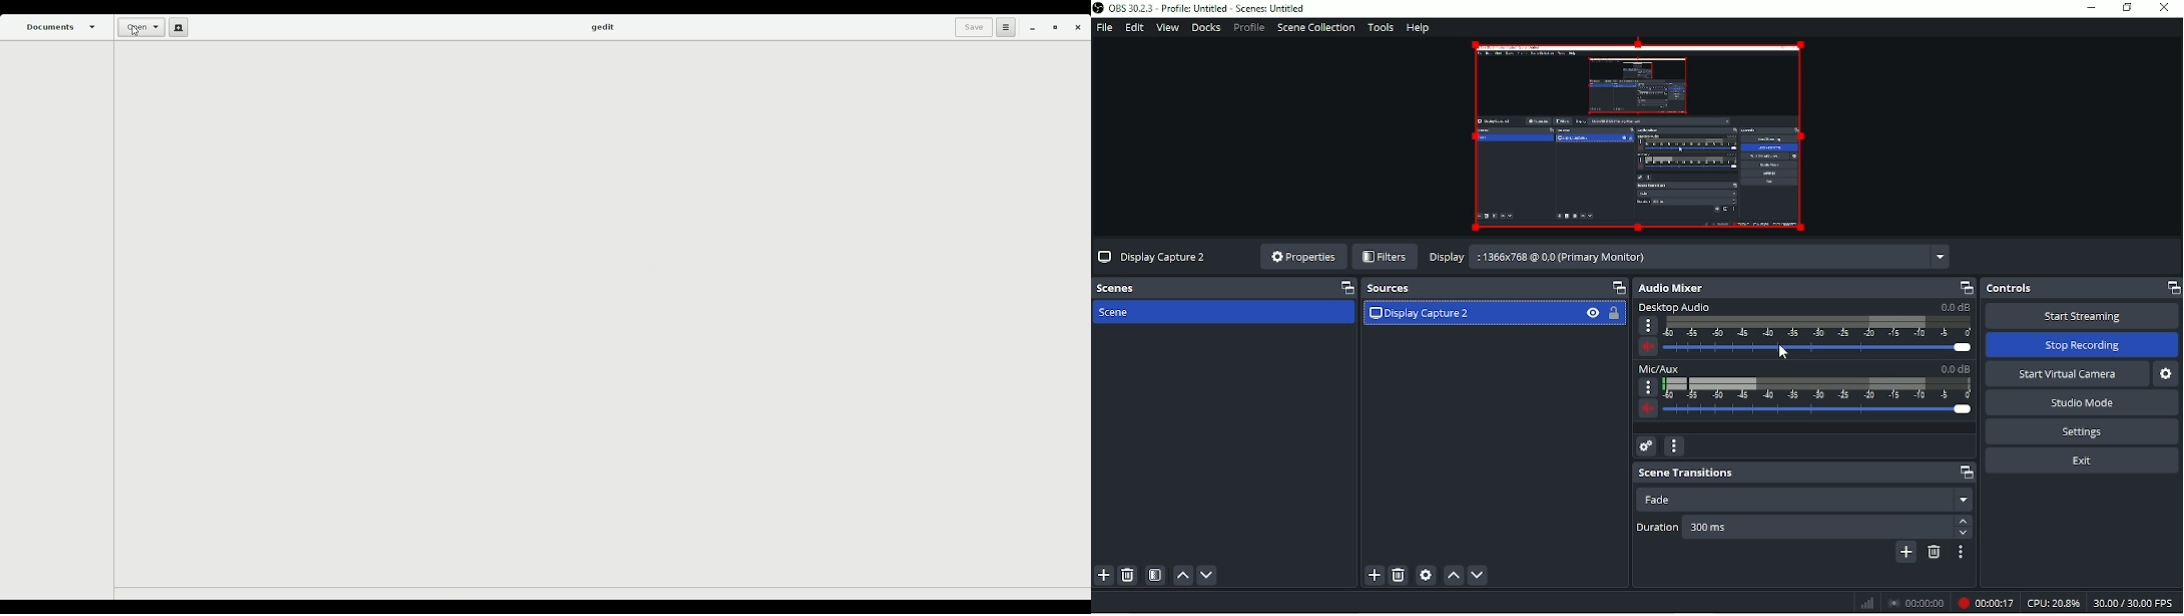 Image resolution: width=2184 pixels, height=616 pixels. What do you see at coordinates (1418, 29) in the screenshot?
I see `Help` at bounding box center [1418, 29].